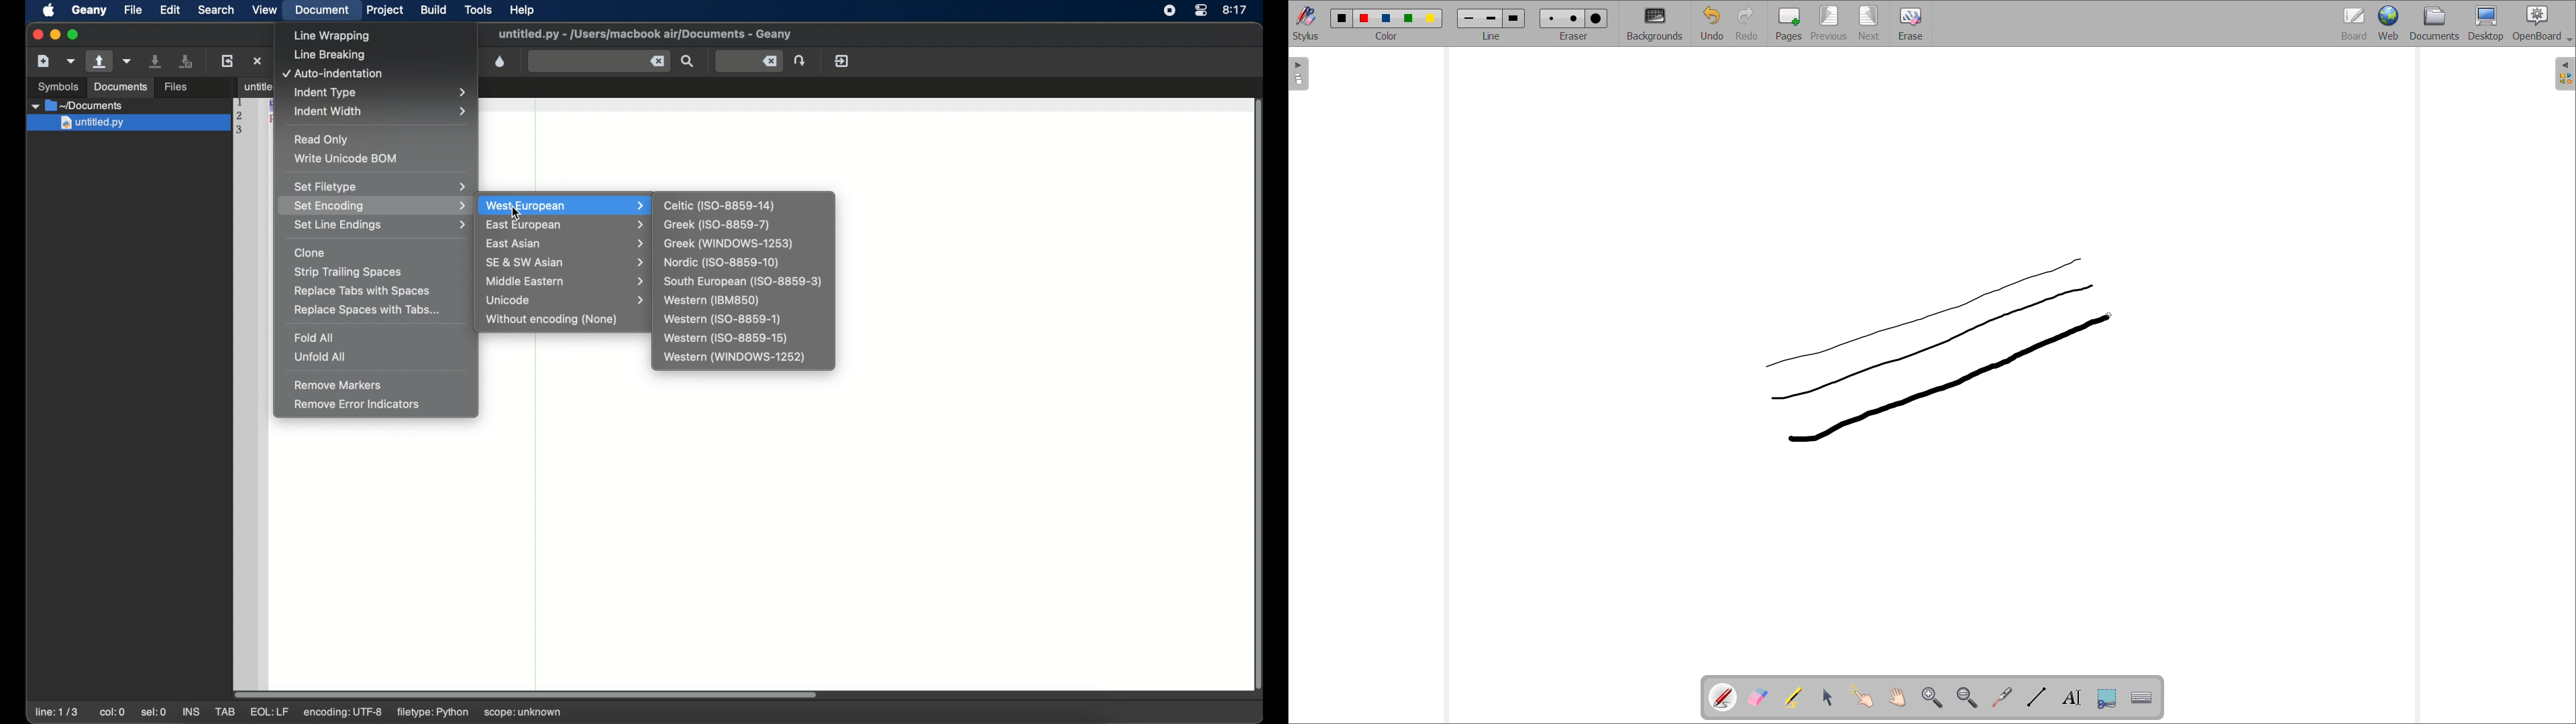 Image resolution: width=2576 pixels, height=728 pixels. I want to click on web, so click(2388, 23).